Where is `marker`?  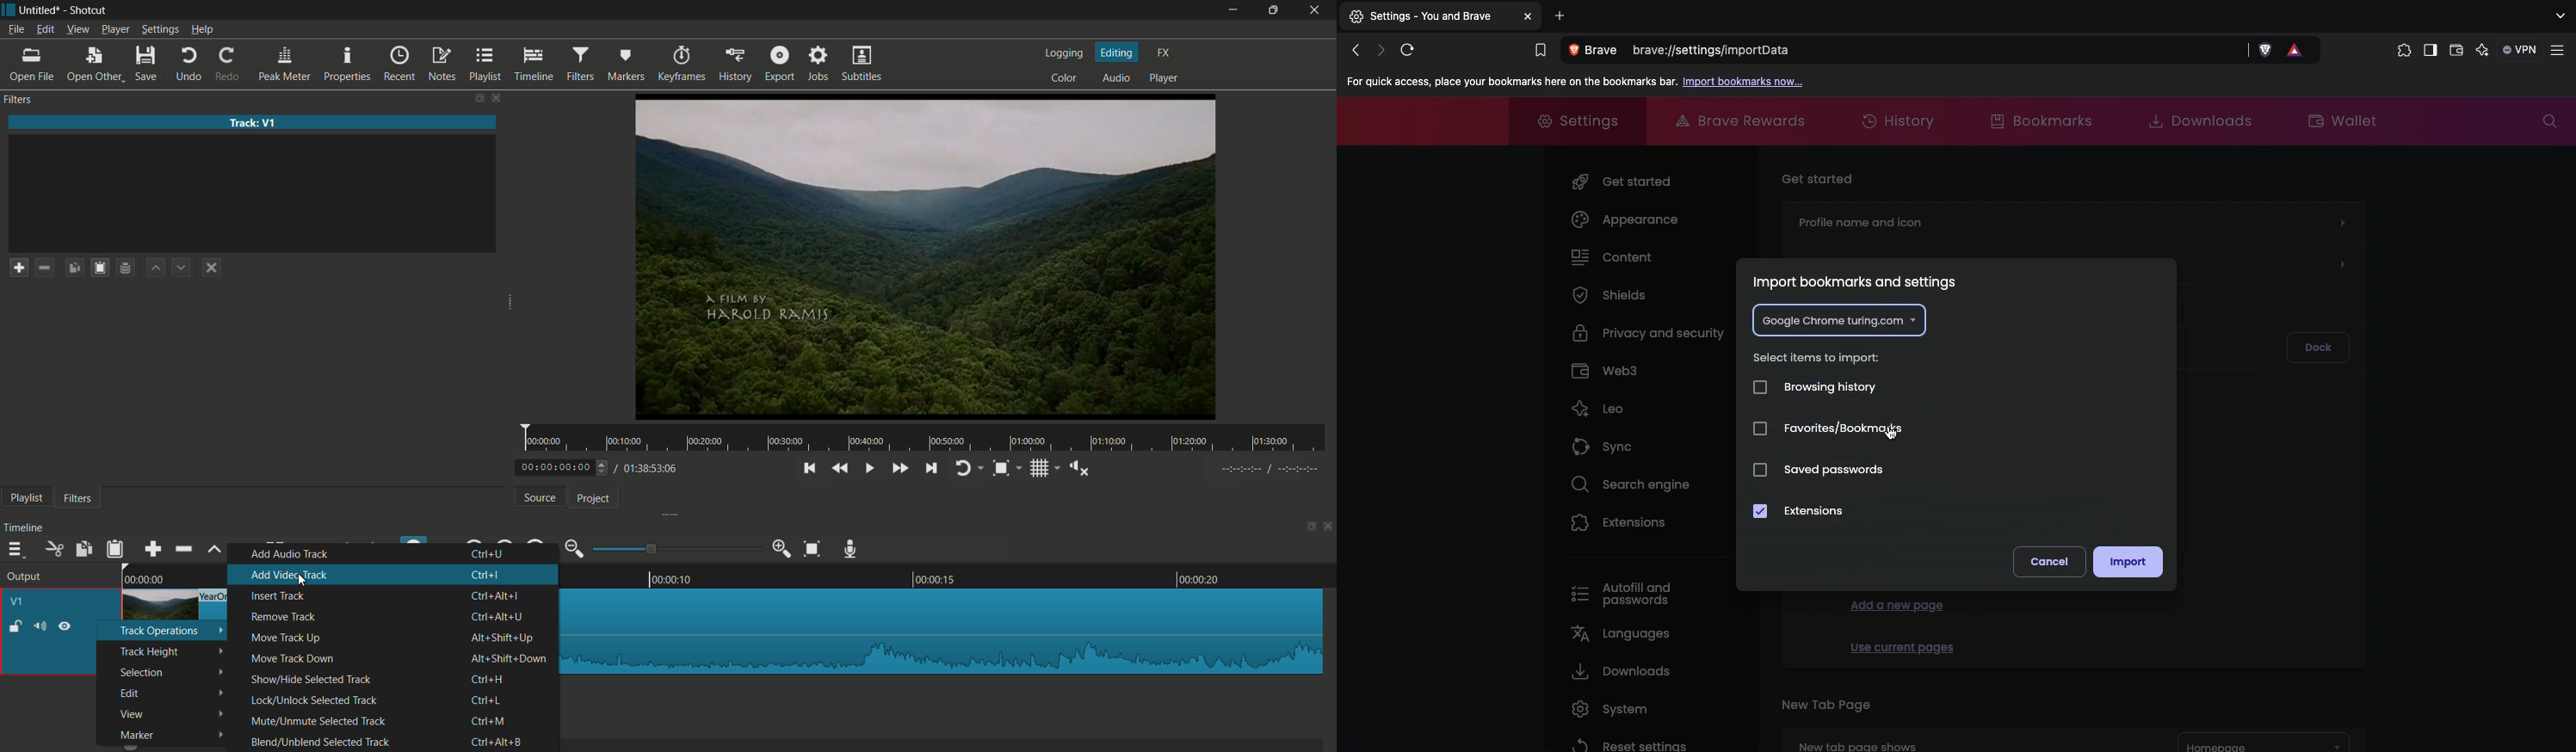 marker is located at coordinates (137, 736).